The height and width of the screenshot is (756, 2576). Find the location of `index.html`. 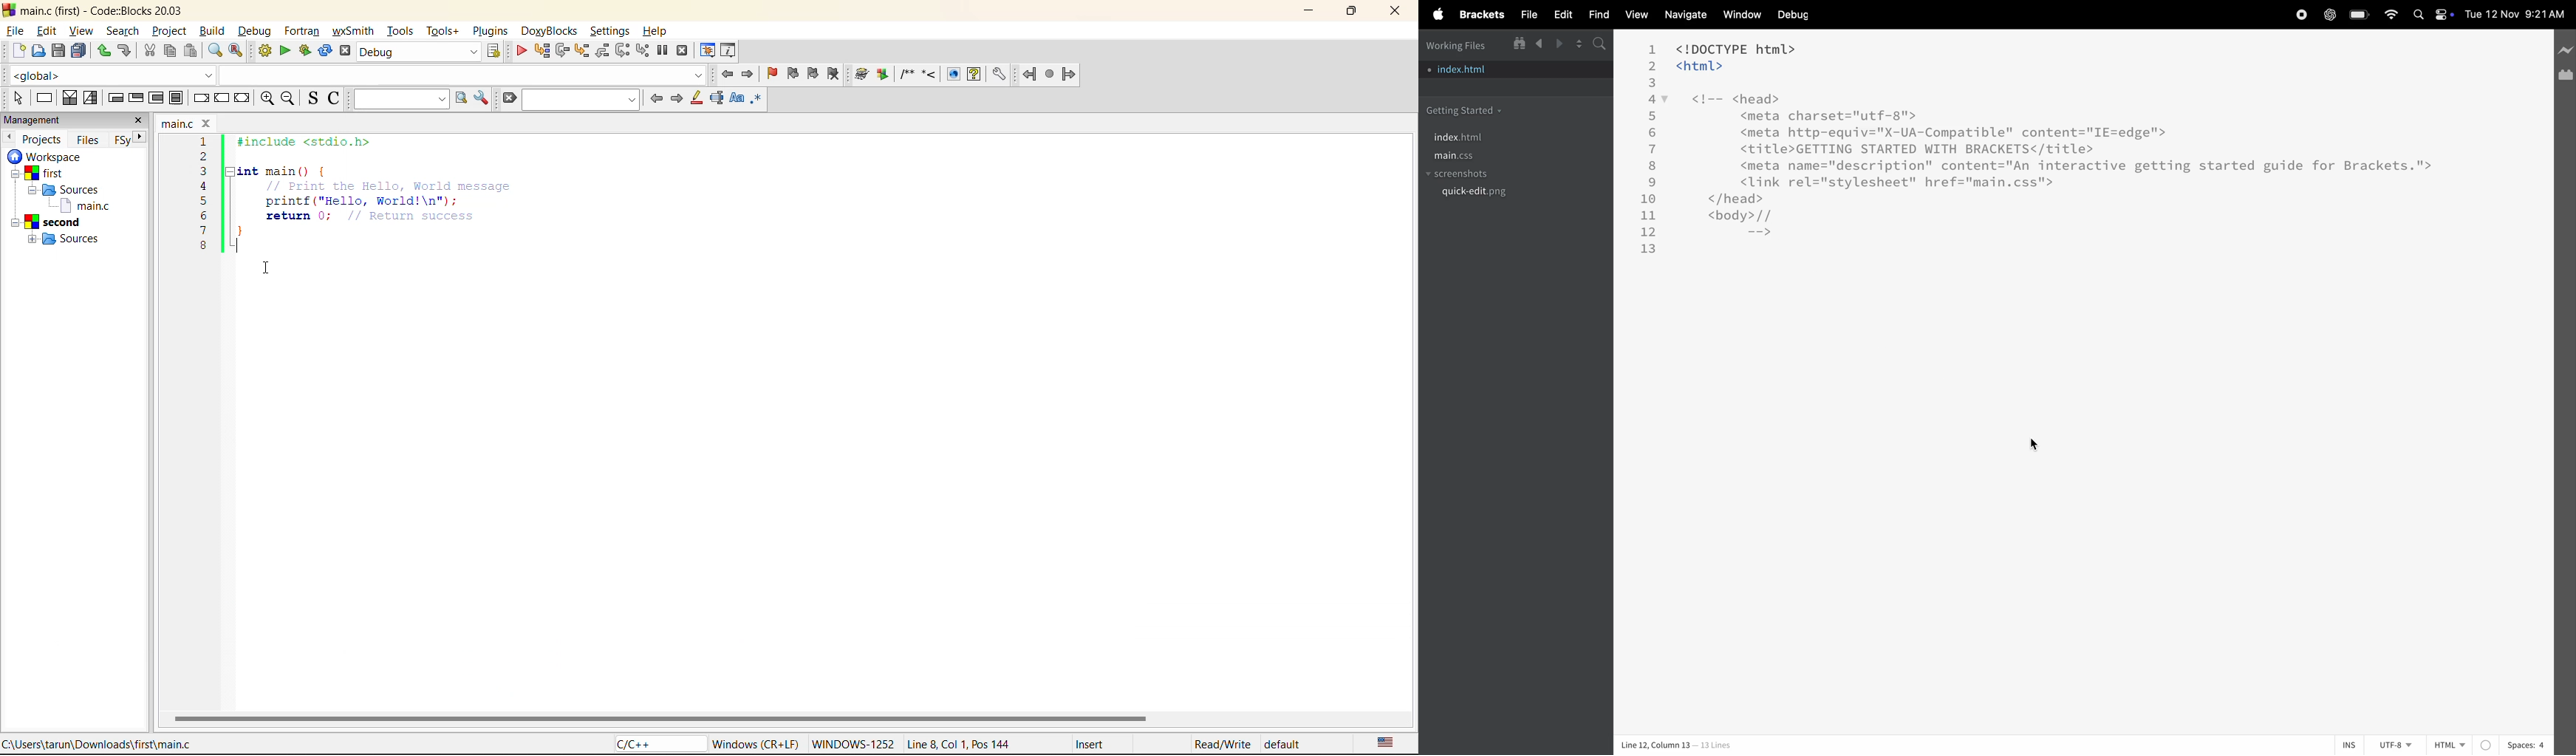

index.html is located at coordinates (1474, 135).